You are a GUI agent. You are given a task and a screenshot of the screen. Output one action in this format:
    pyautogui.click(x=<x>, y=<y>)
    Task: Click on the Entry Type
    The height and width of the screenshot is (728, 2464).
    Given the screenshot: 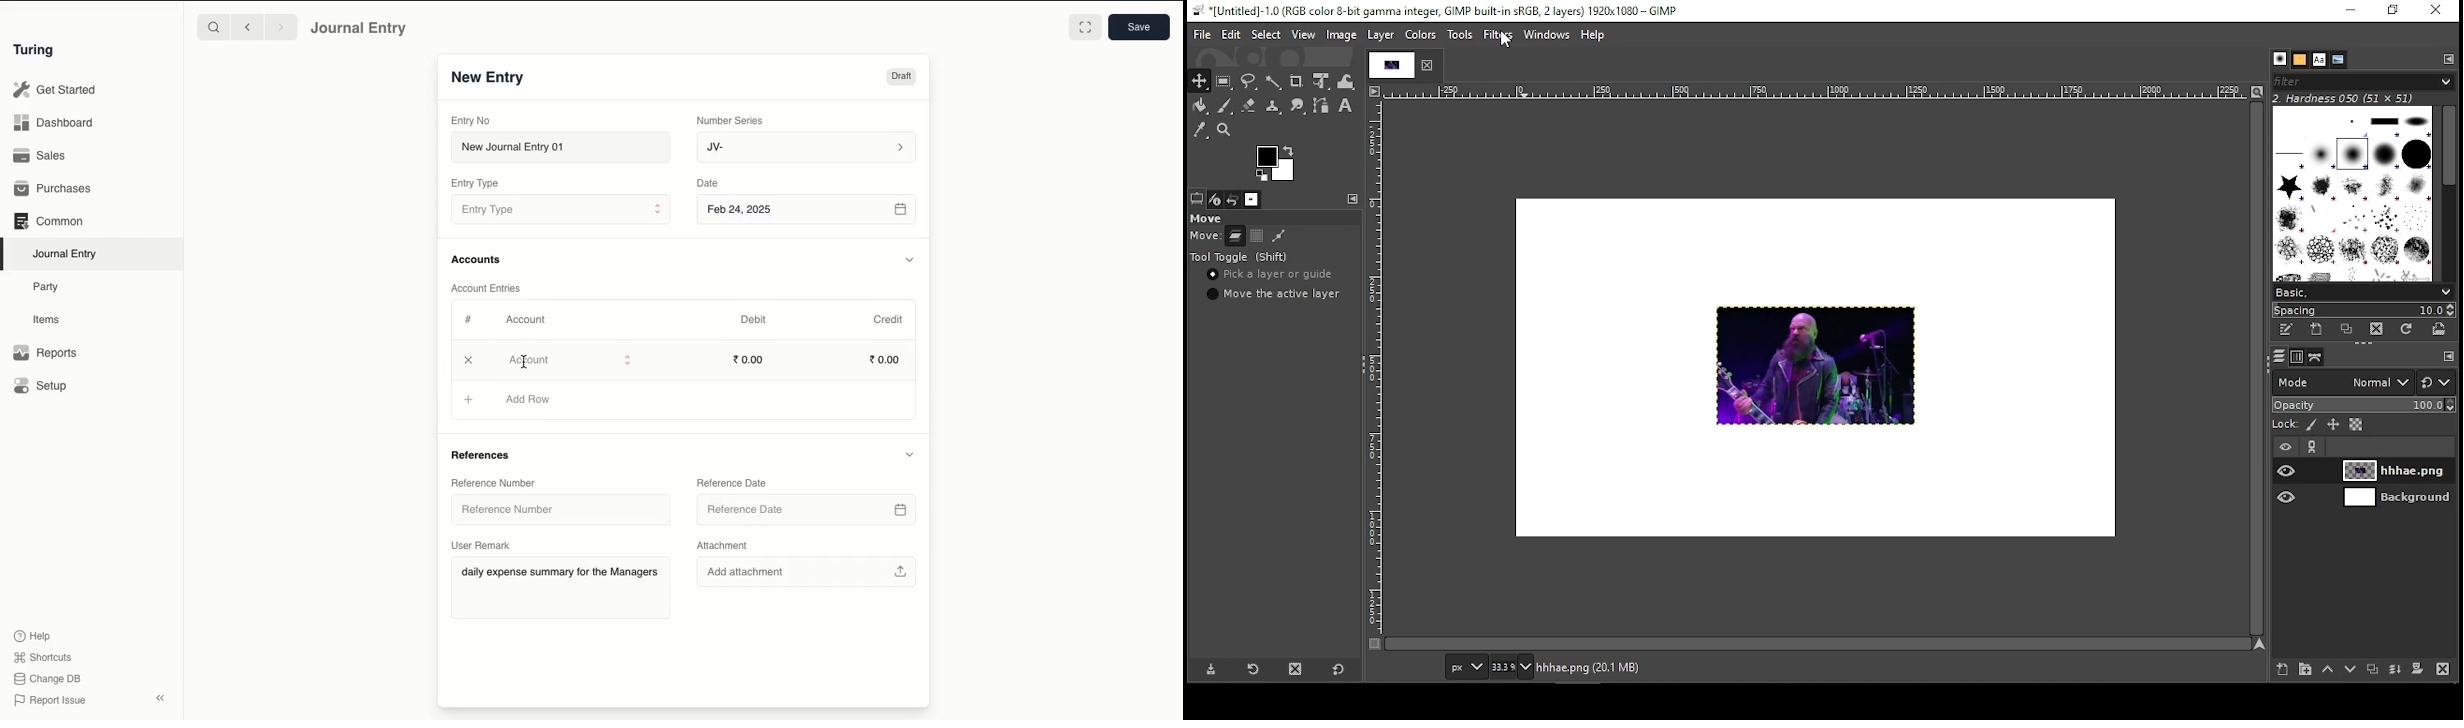 What is the action you would take?
    pyautogui.click(x=561, y=209)
    